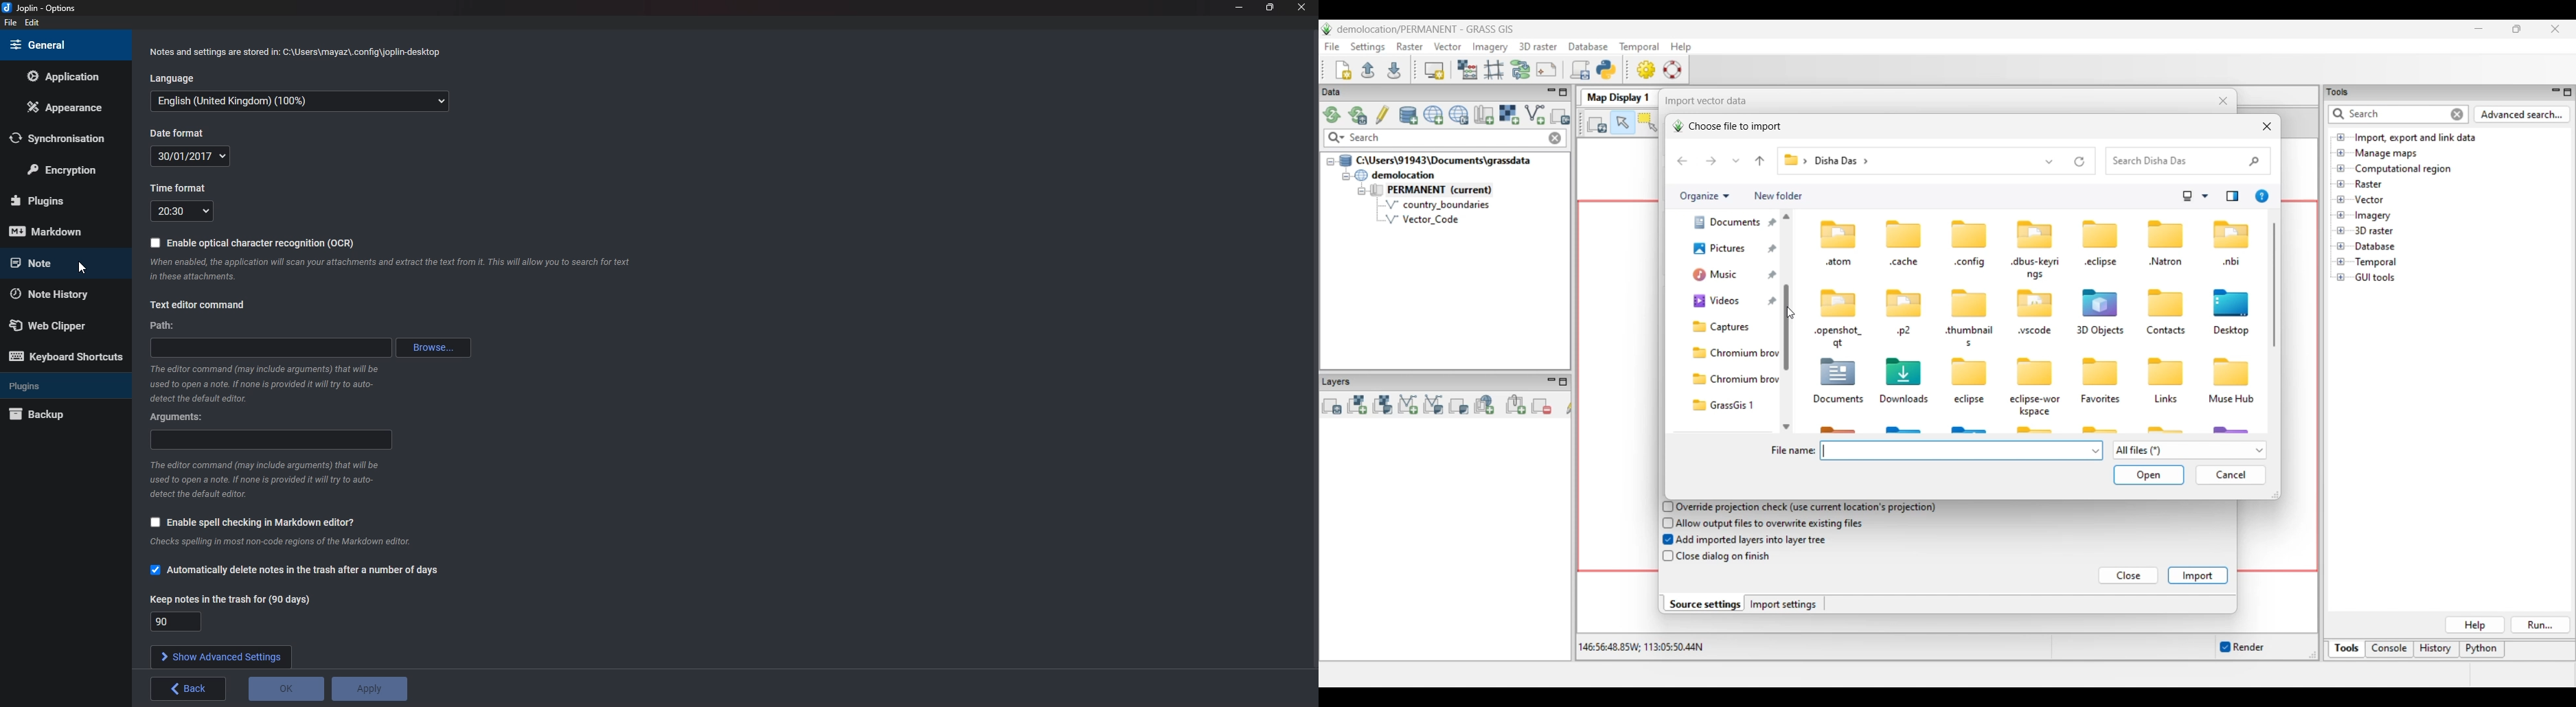 Image resolution: width=2576 pixels, height=728 pixels. I want to click on Language, so click(172, 79).